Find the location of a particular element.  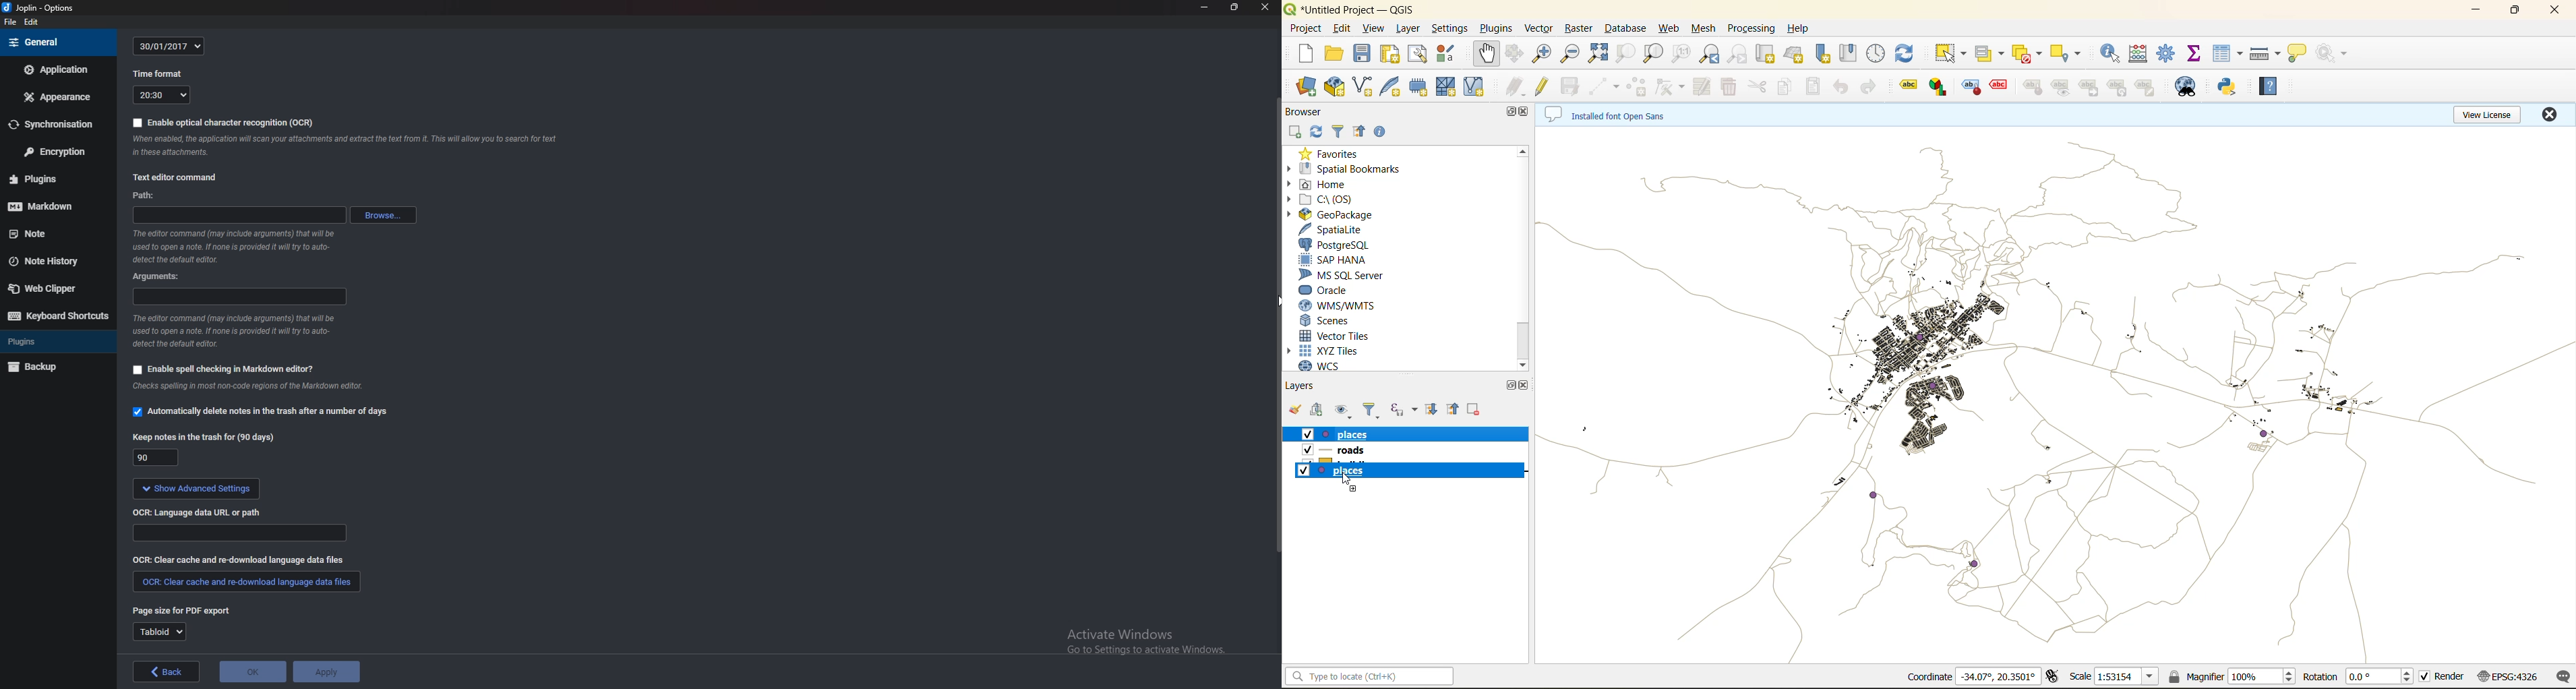

pan map is located at coordinates (1492, 55).